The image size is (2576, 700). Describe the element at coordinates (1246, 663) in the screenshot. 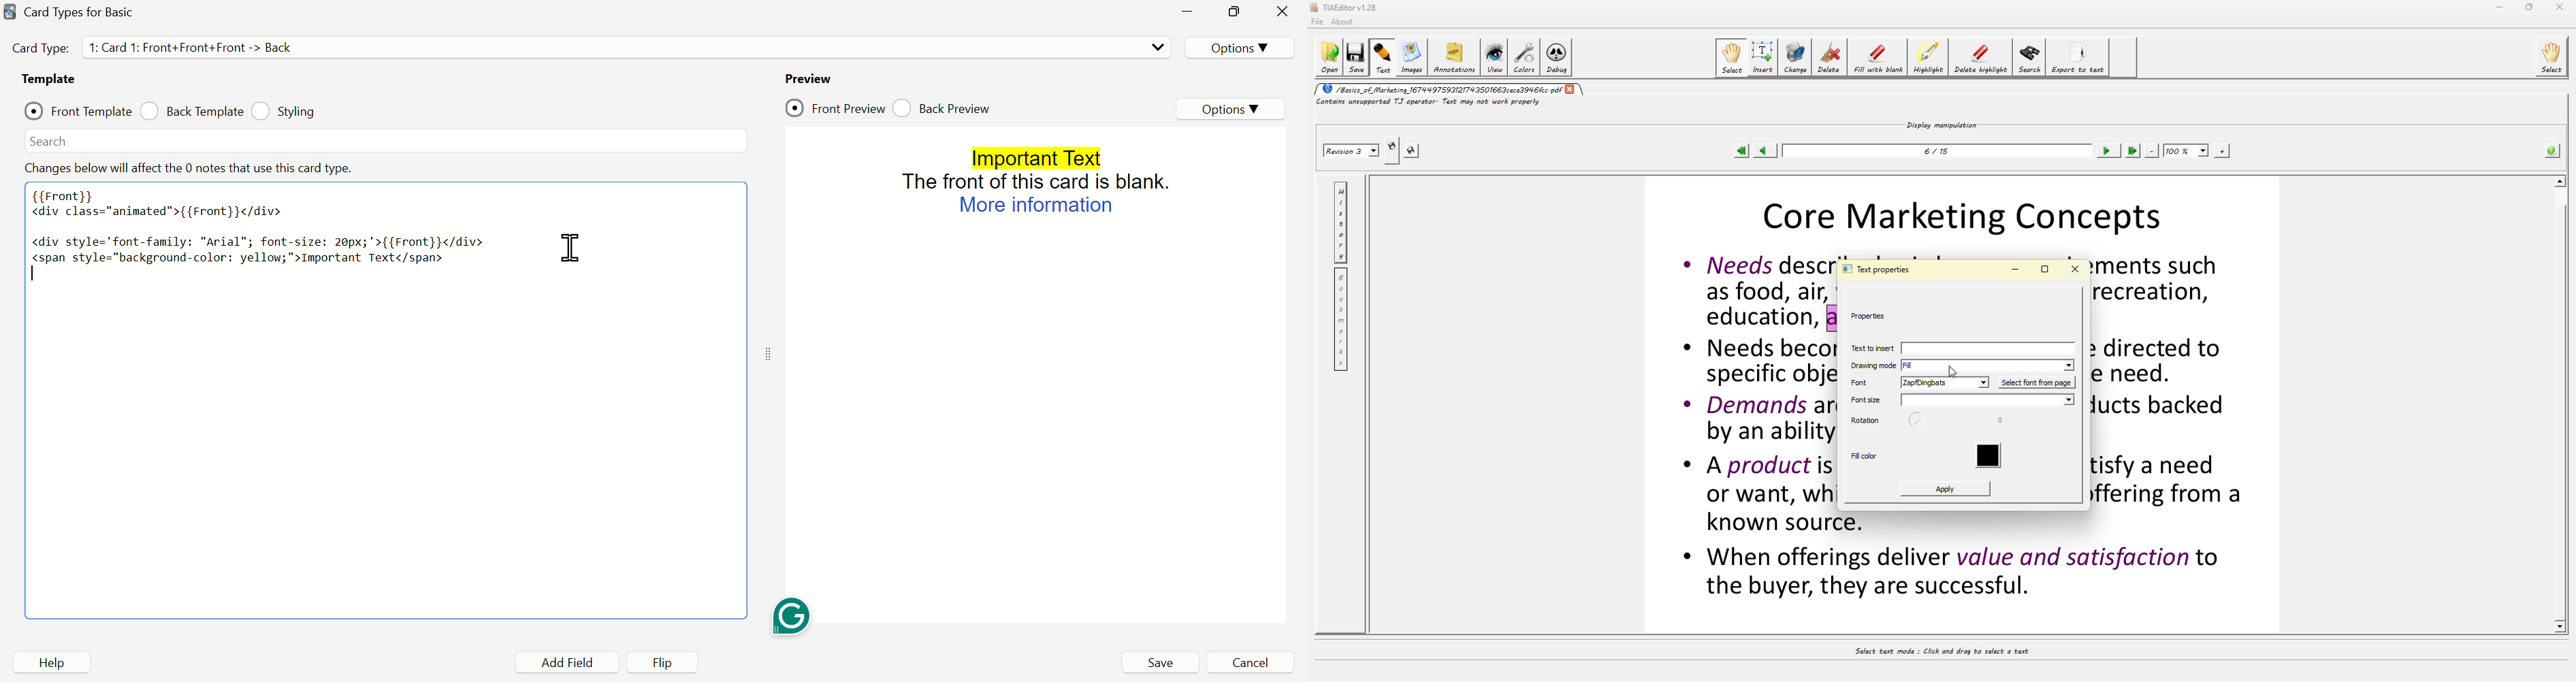

I see `Cancel` at that location.